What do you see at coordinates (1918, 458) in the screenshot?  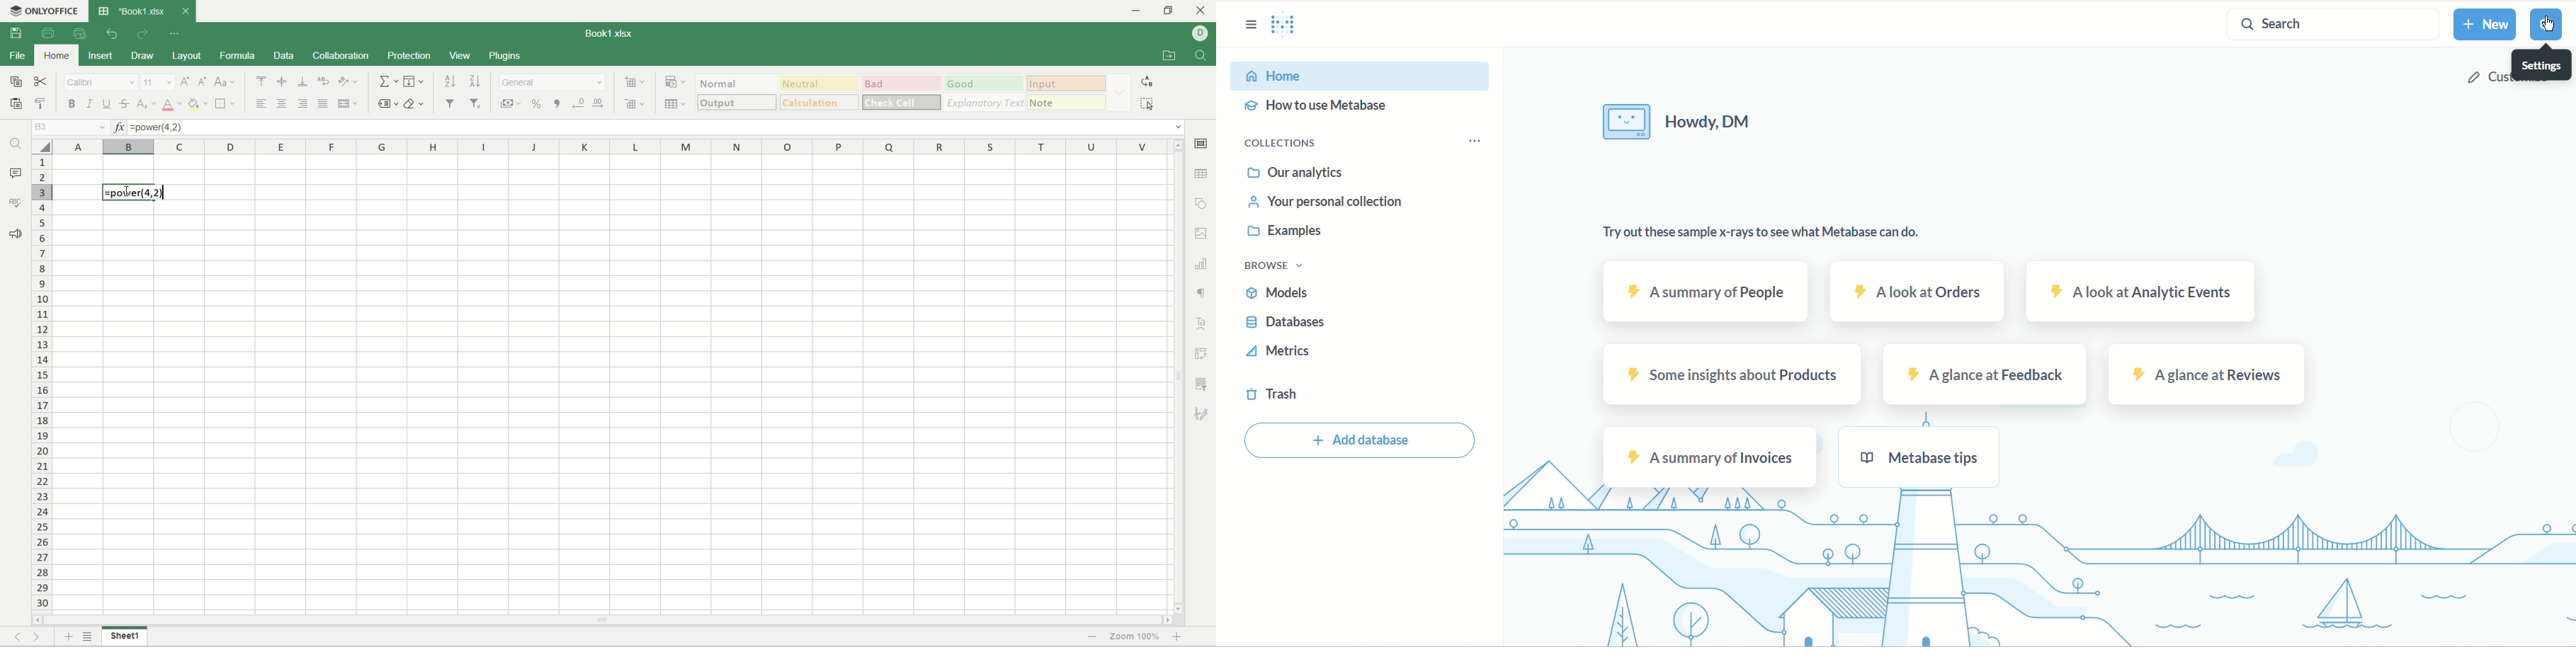 I see `metabase tips` at bounding box center [1918, 458].